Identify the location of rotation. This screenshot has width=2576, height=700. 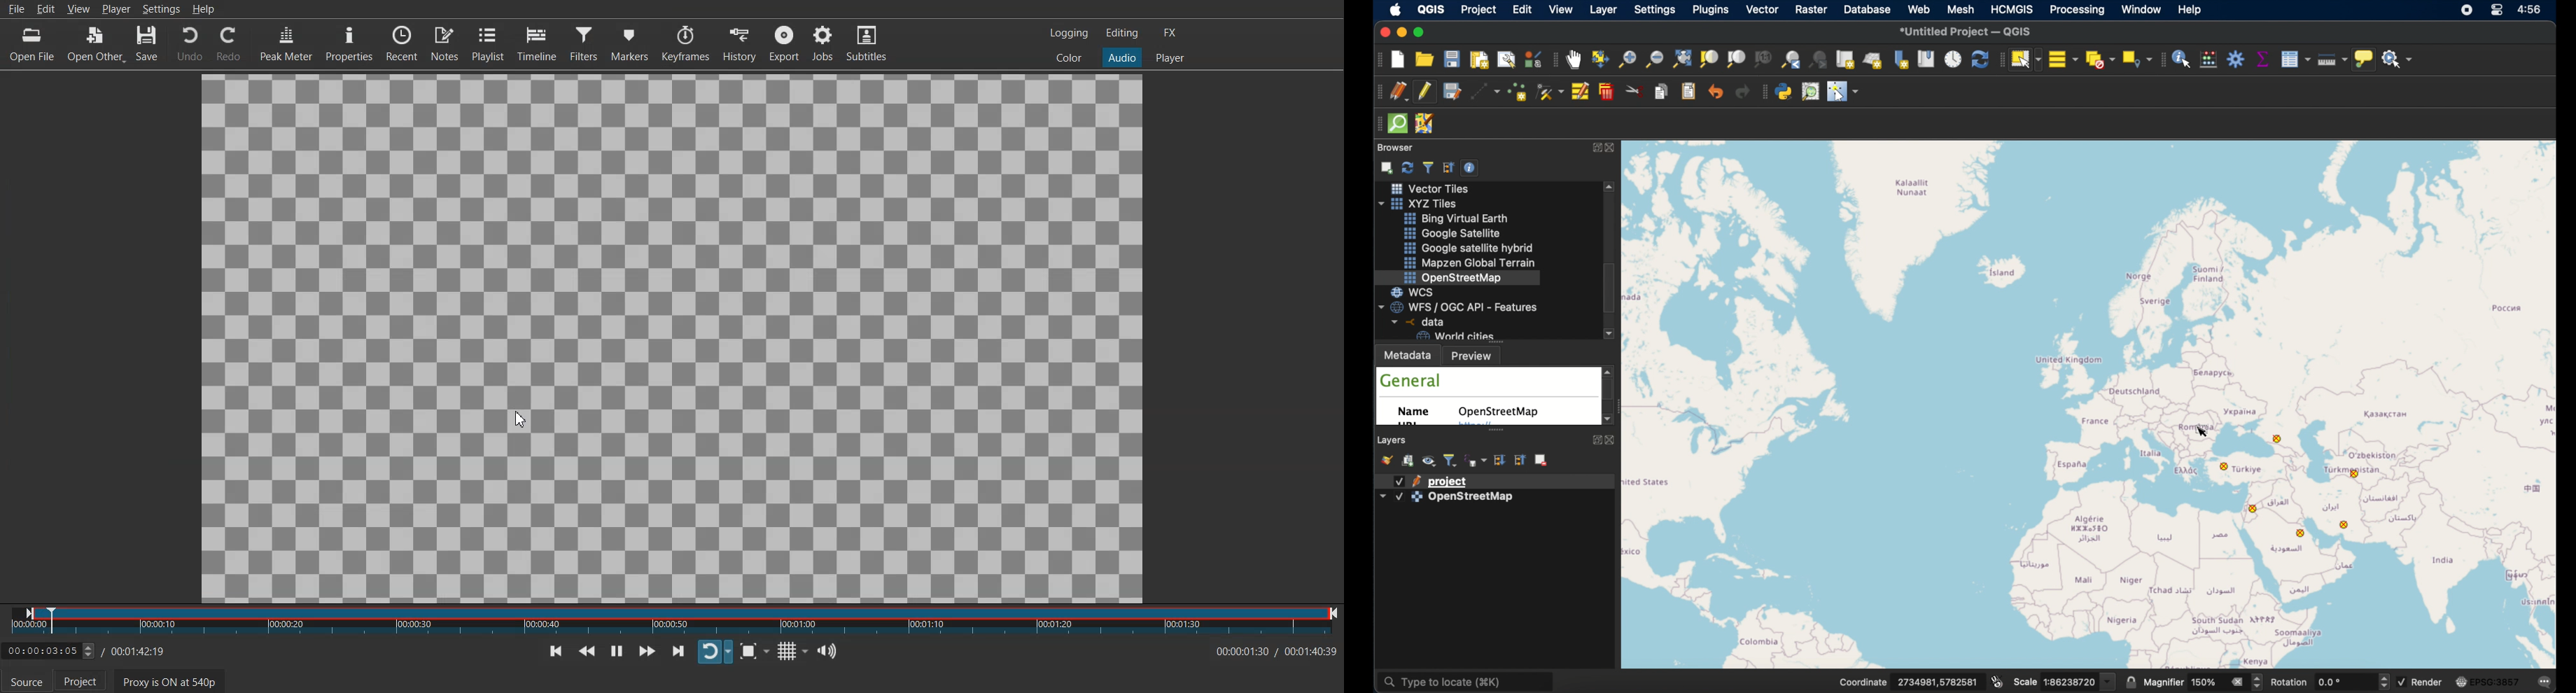
(2290, 682).